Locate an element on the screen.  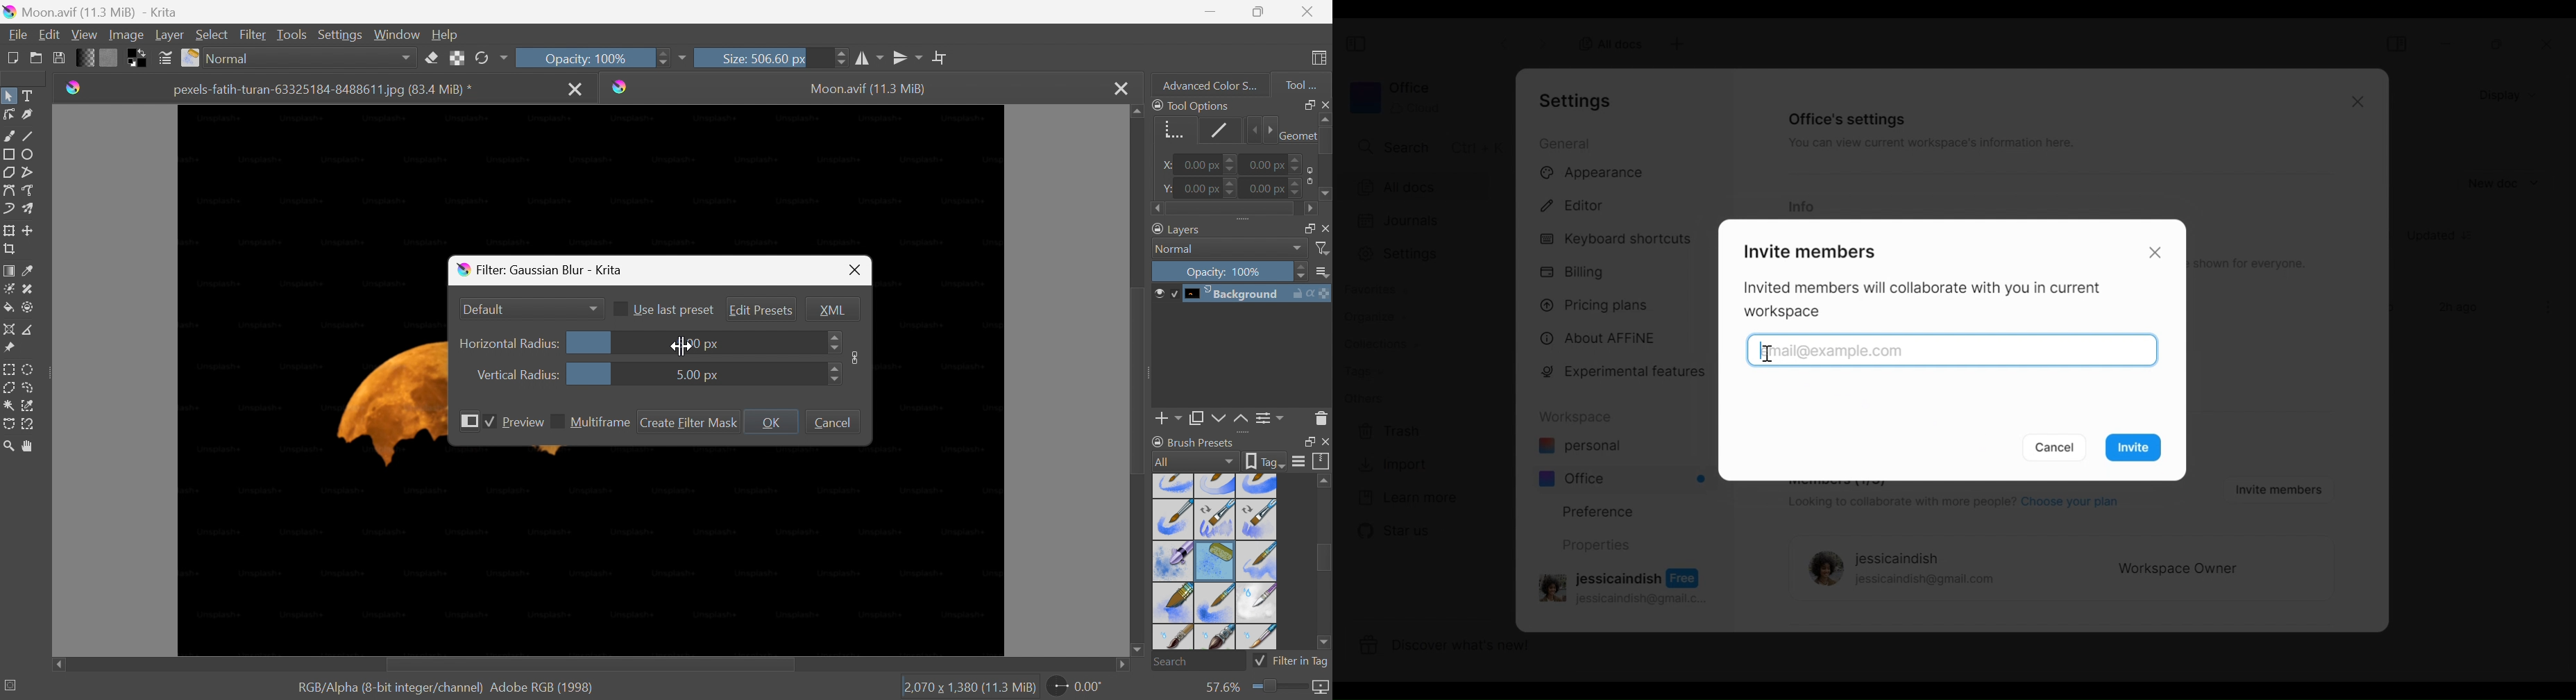
Geometry is located at coordinates (1173, 133).